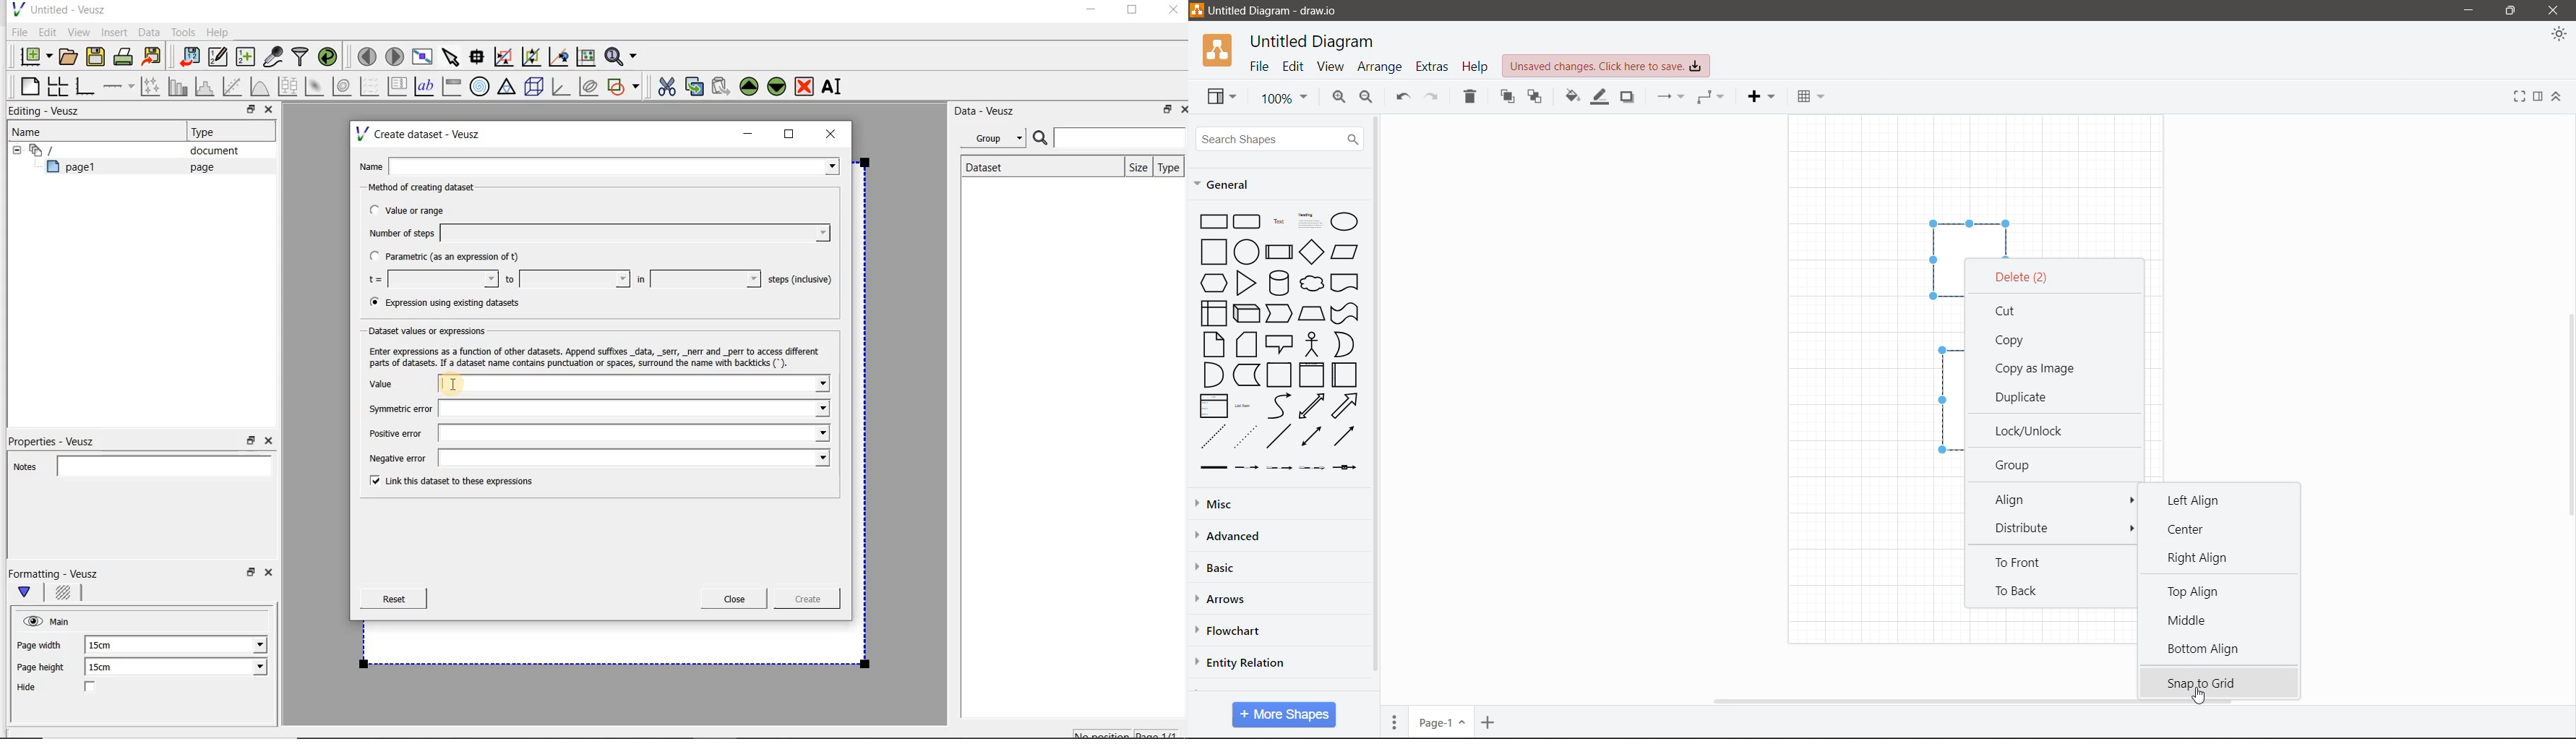 This screenshot has height=756, width=2576. Describe the element at coordinates (1432, 67) in the screenshot. I see `Extras` at that location.